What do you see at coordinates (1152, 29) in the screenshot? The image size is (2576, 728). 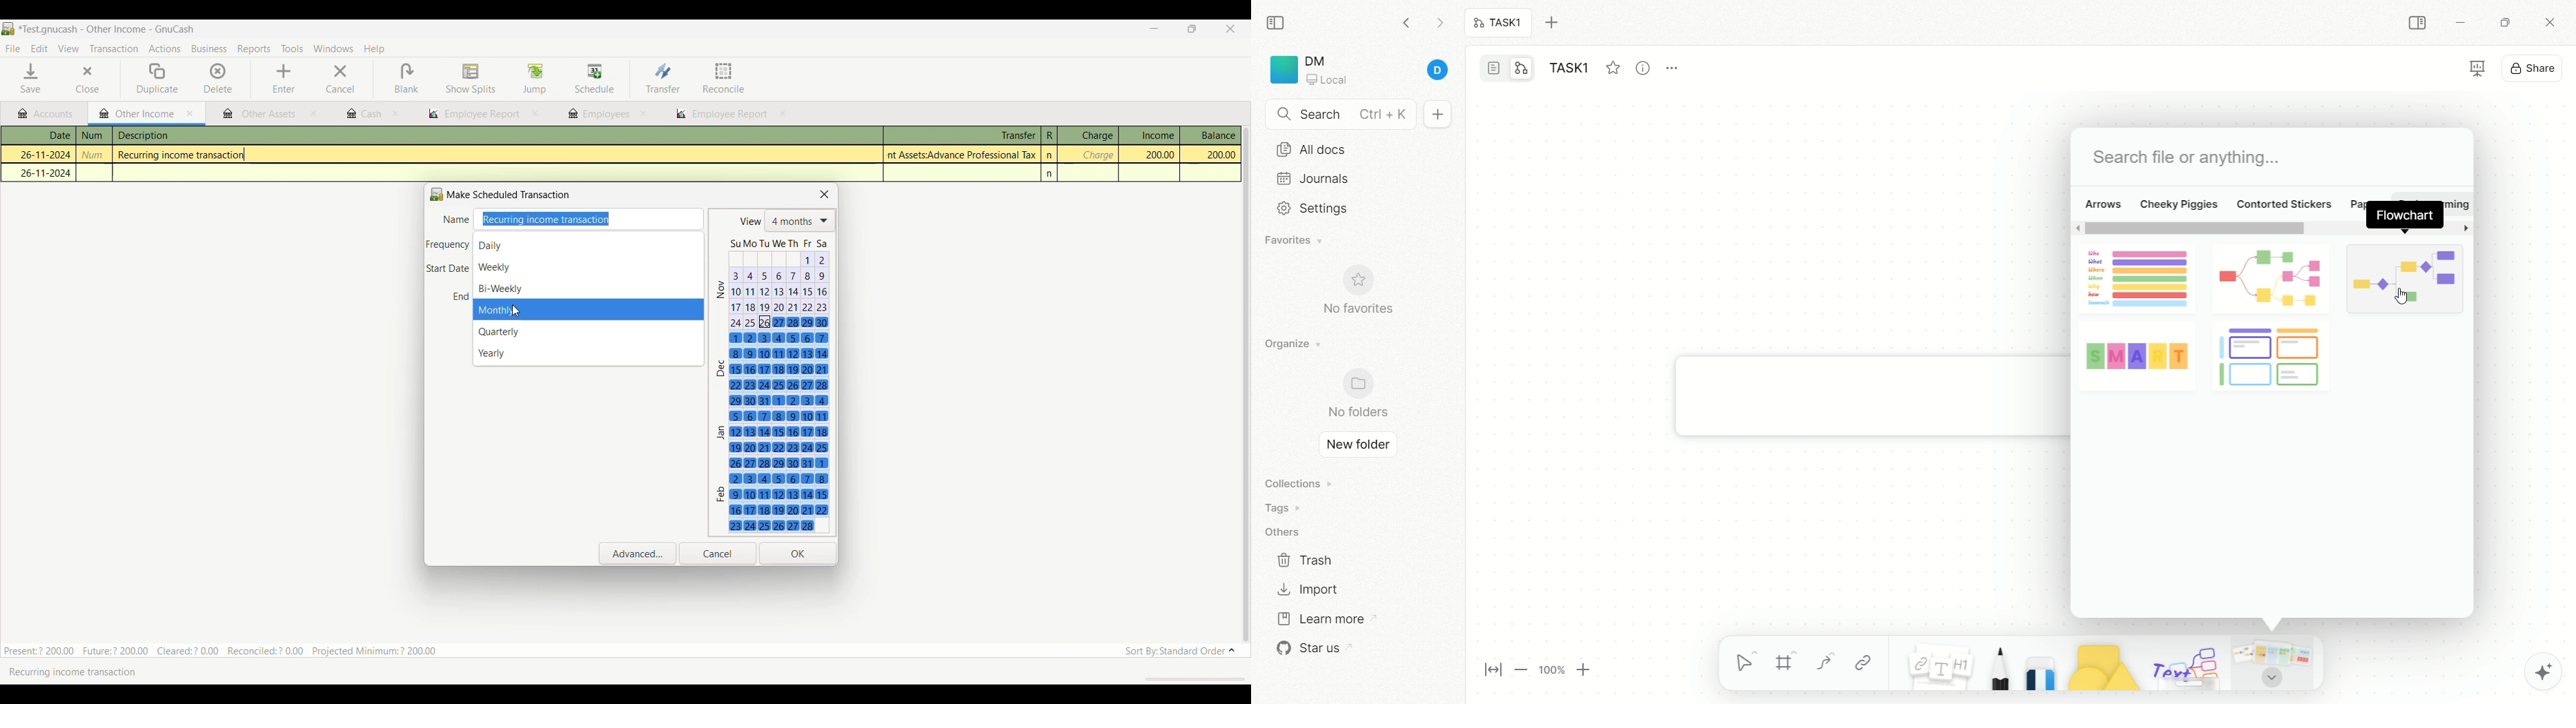 I see `Minimize` at bounding box center [1152, 29].